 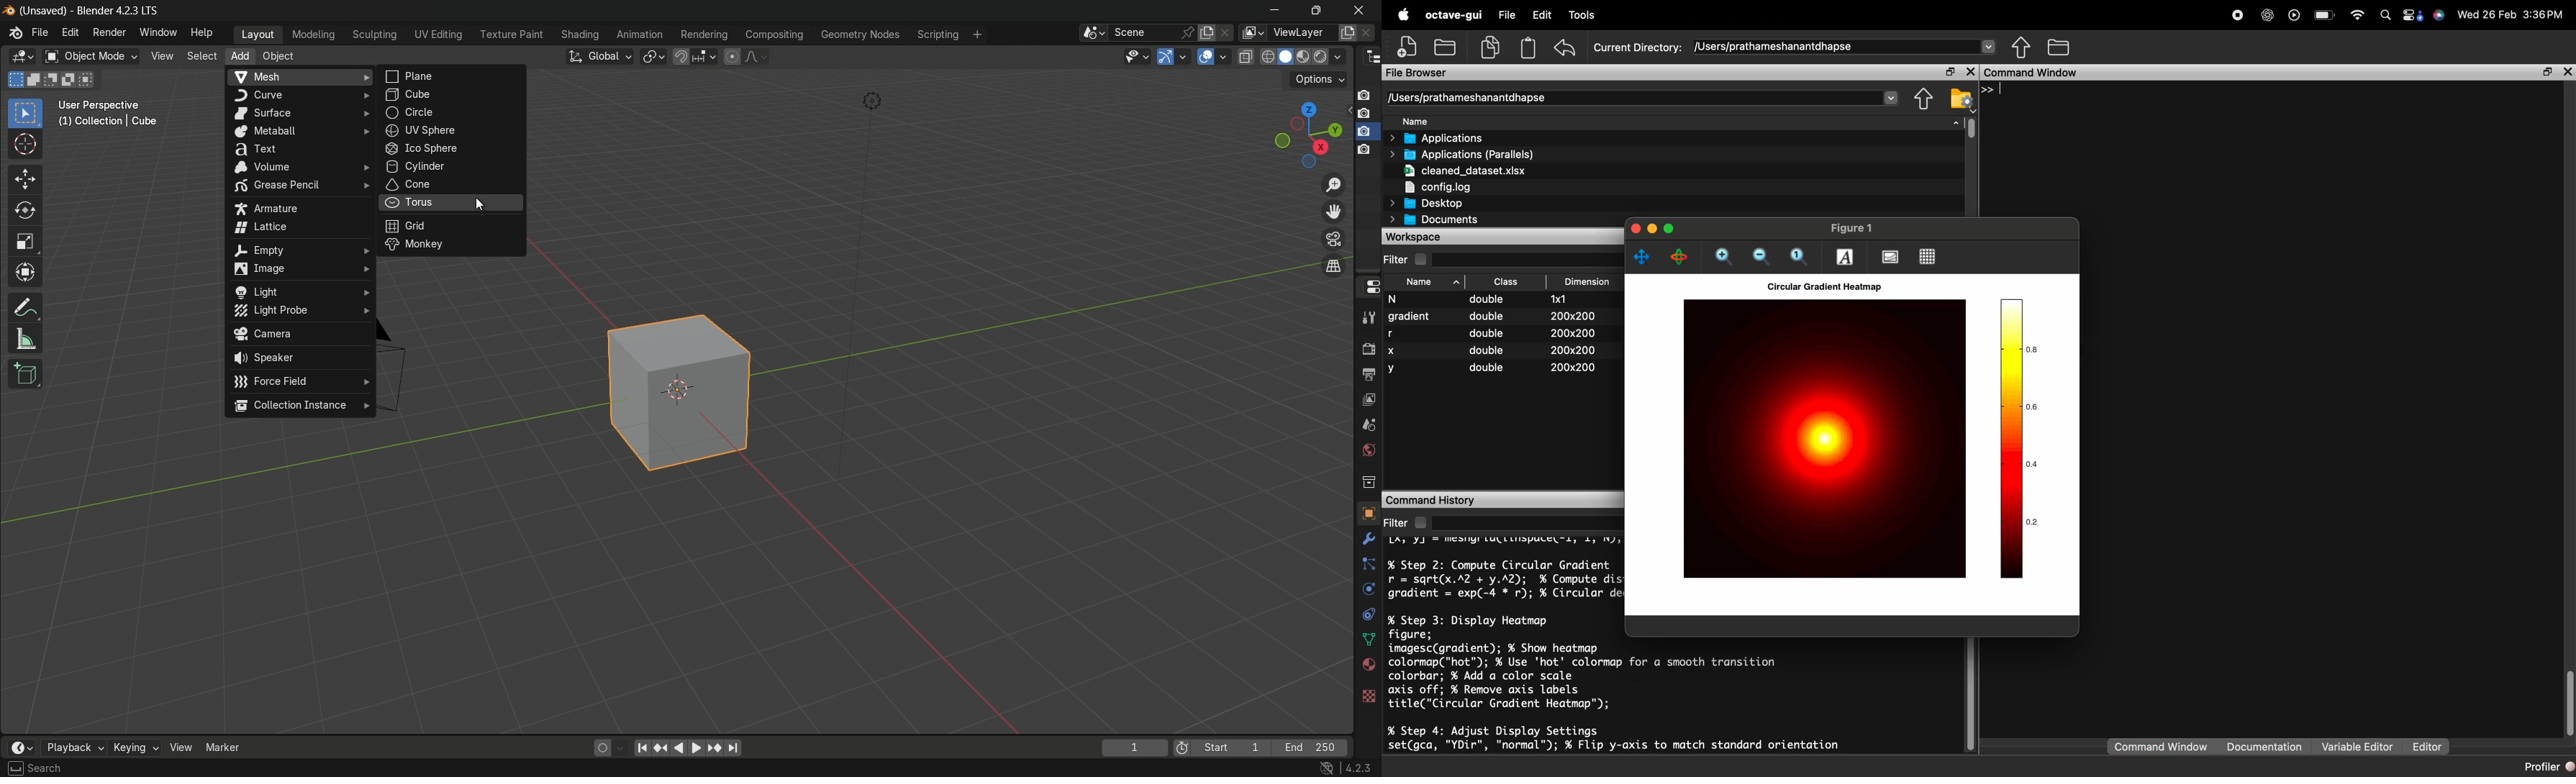 What do you see at coordinates (1768, 15) in the screenshot?
I see `News` at bounding box center [1768, 15].